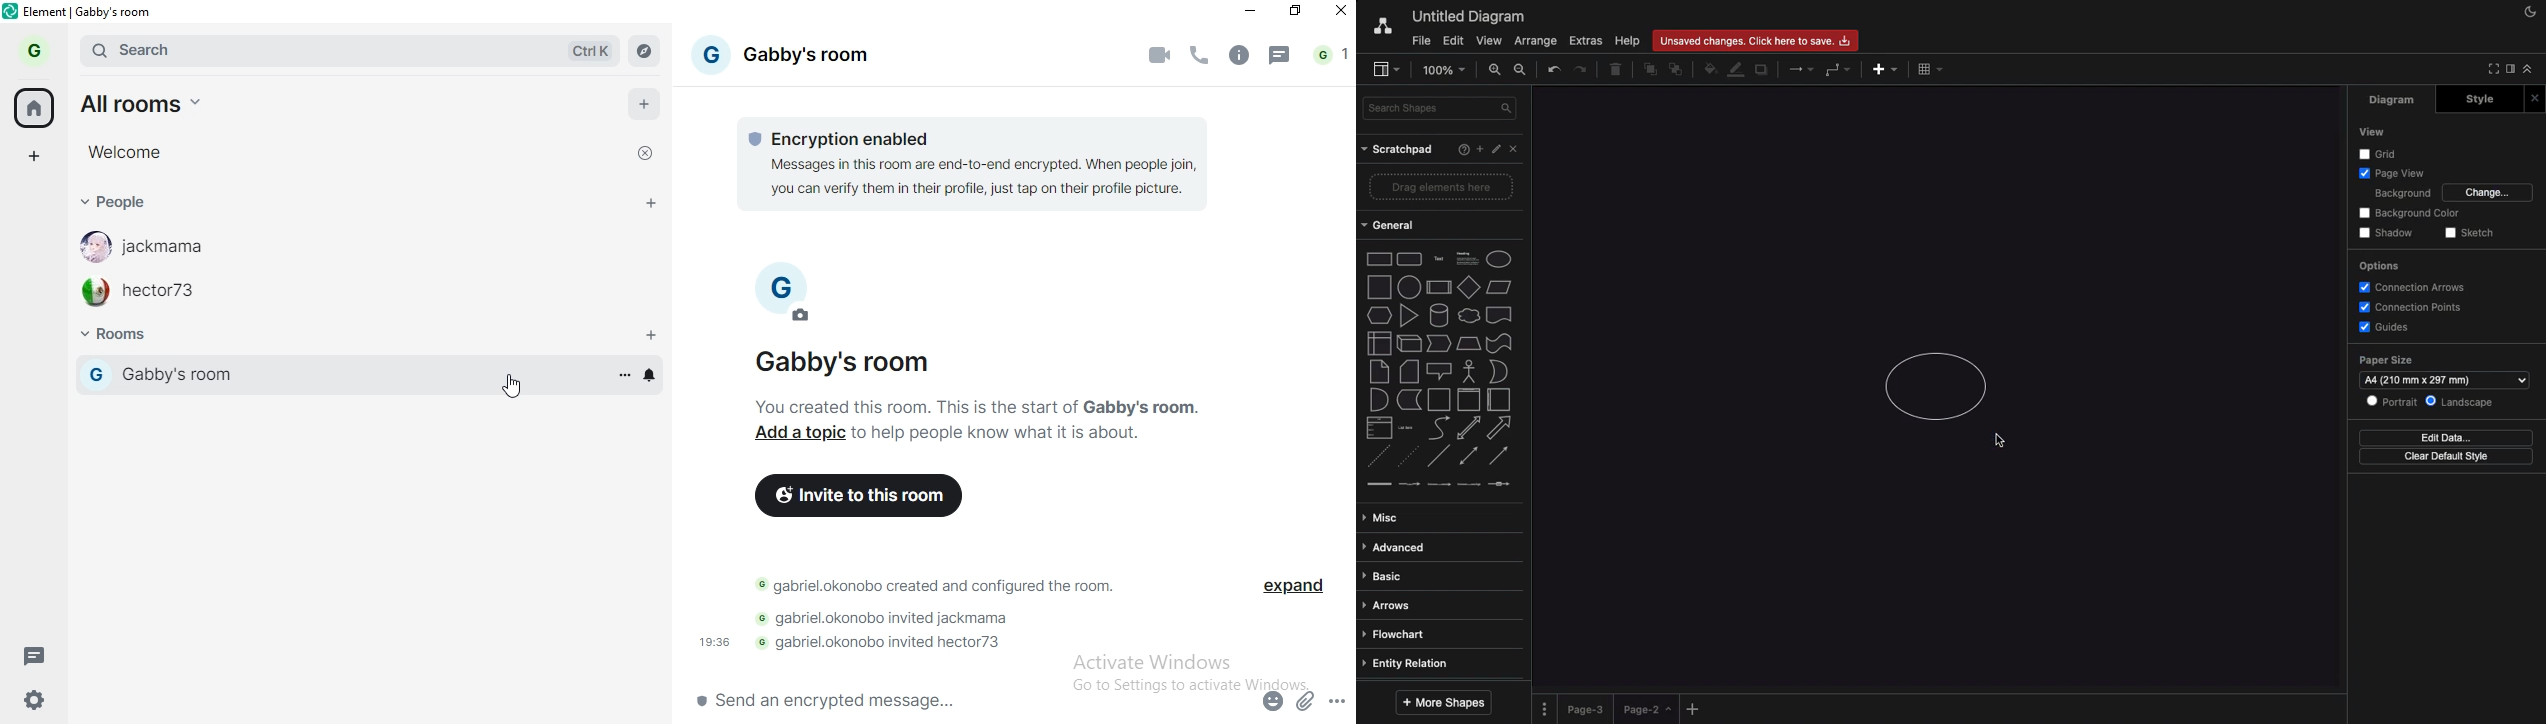 The width and height of the screenshot is (2548, 728). Describe the element at coordinates (1408, 664) in the screenshot. I see `Entity relation` at that location.